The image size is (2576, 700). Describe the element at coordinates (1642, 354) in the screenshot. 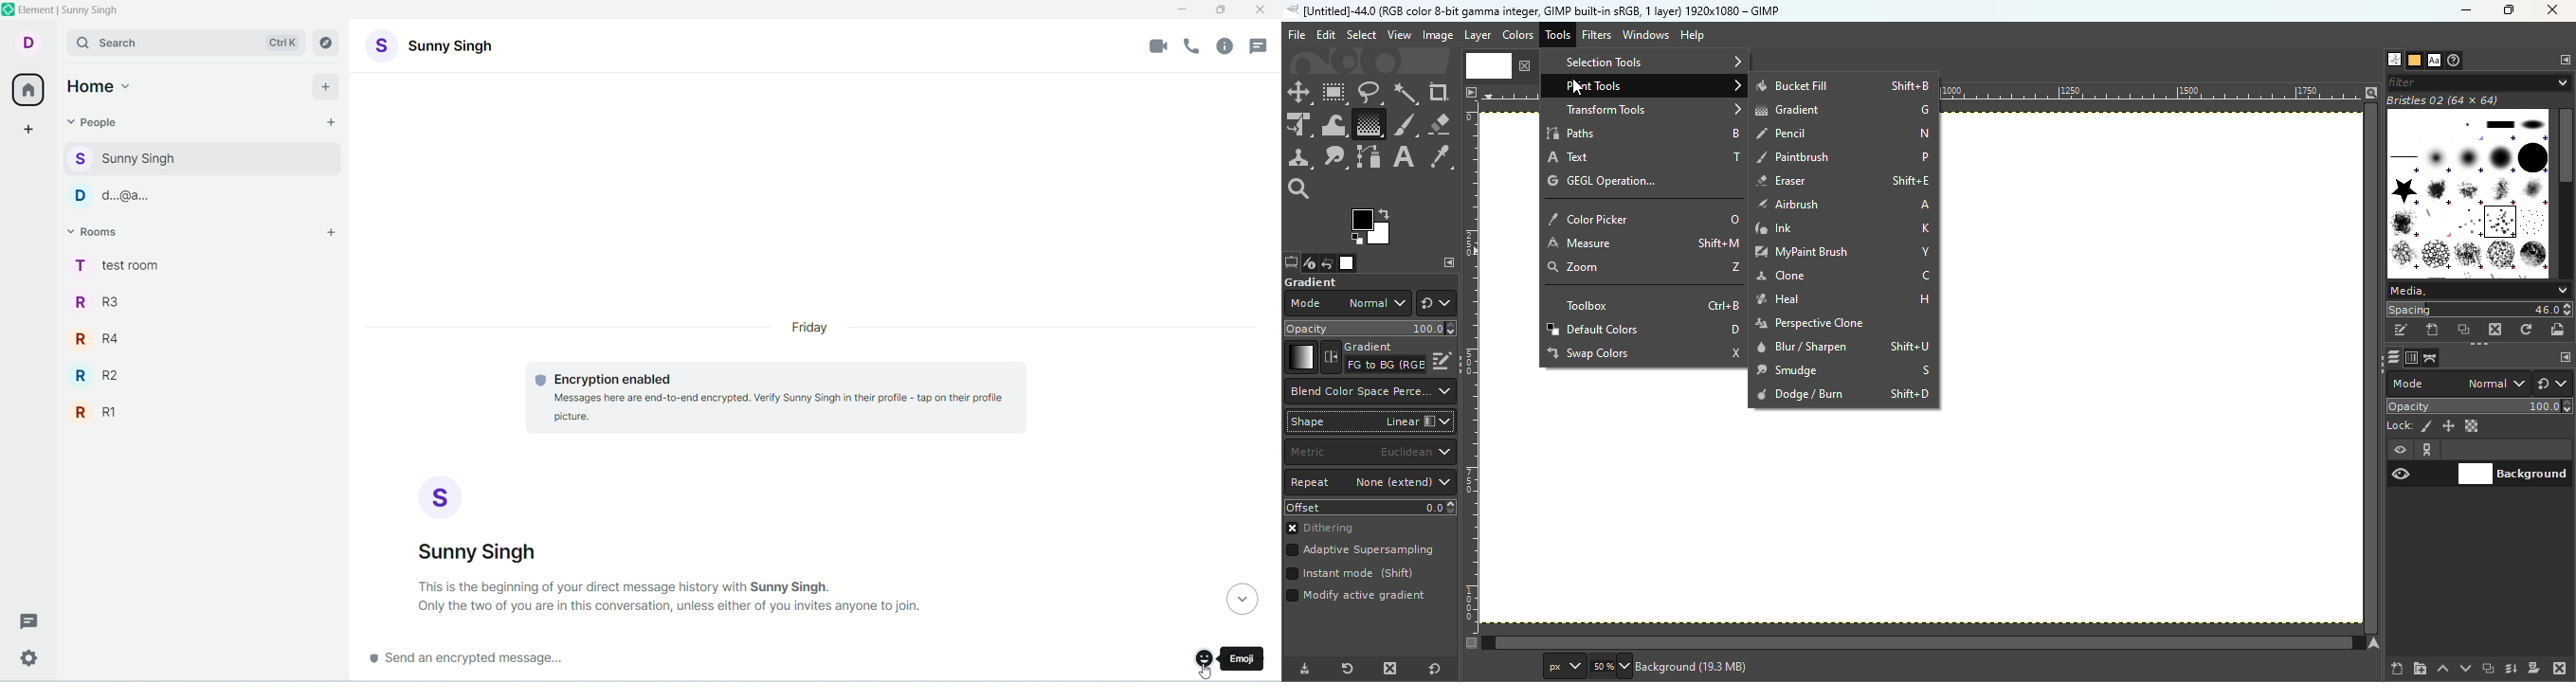

I see `Swap colors` at that location.